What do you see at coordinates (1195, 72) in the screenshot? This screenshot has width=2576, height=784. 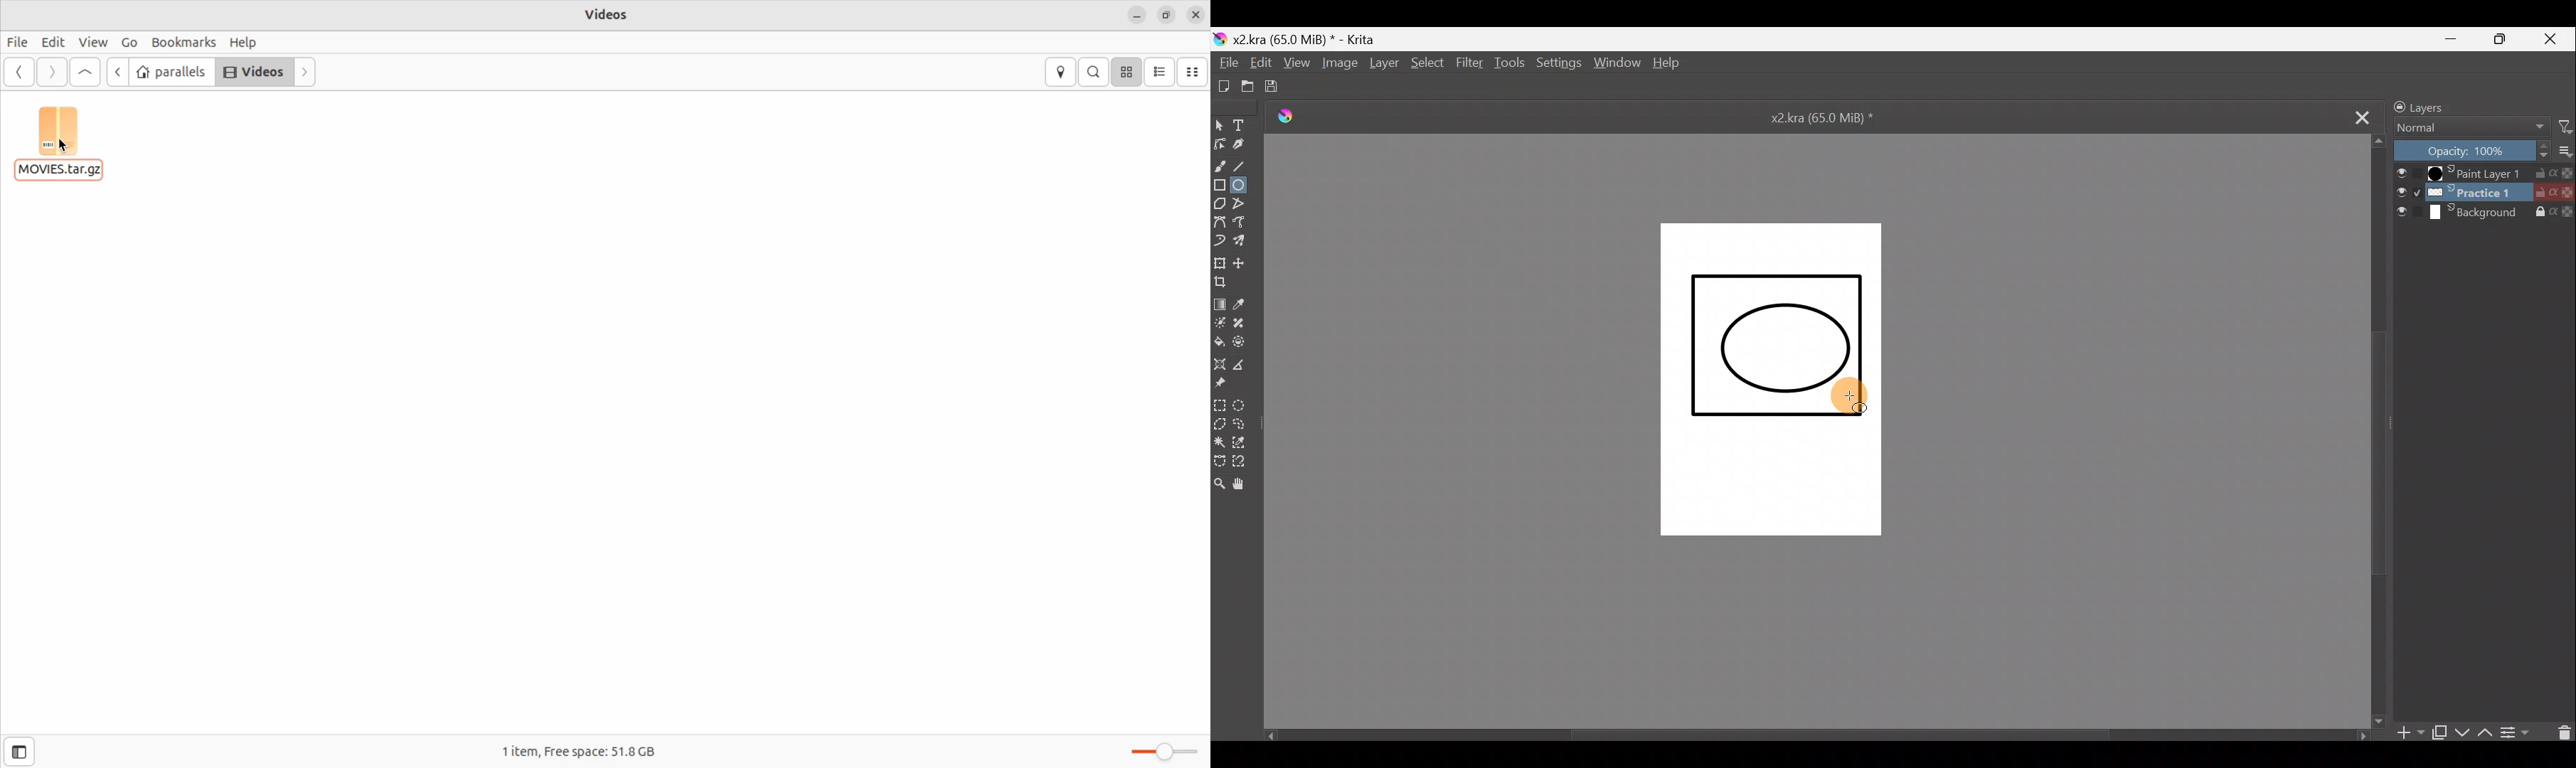 I see `compact view` at bounding box center [1195, 72].